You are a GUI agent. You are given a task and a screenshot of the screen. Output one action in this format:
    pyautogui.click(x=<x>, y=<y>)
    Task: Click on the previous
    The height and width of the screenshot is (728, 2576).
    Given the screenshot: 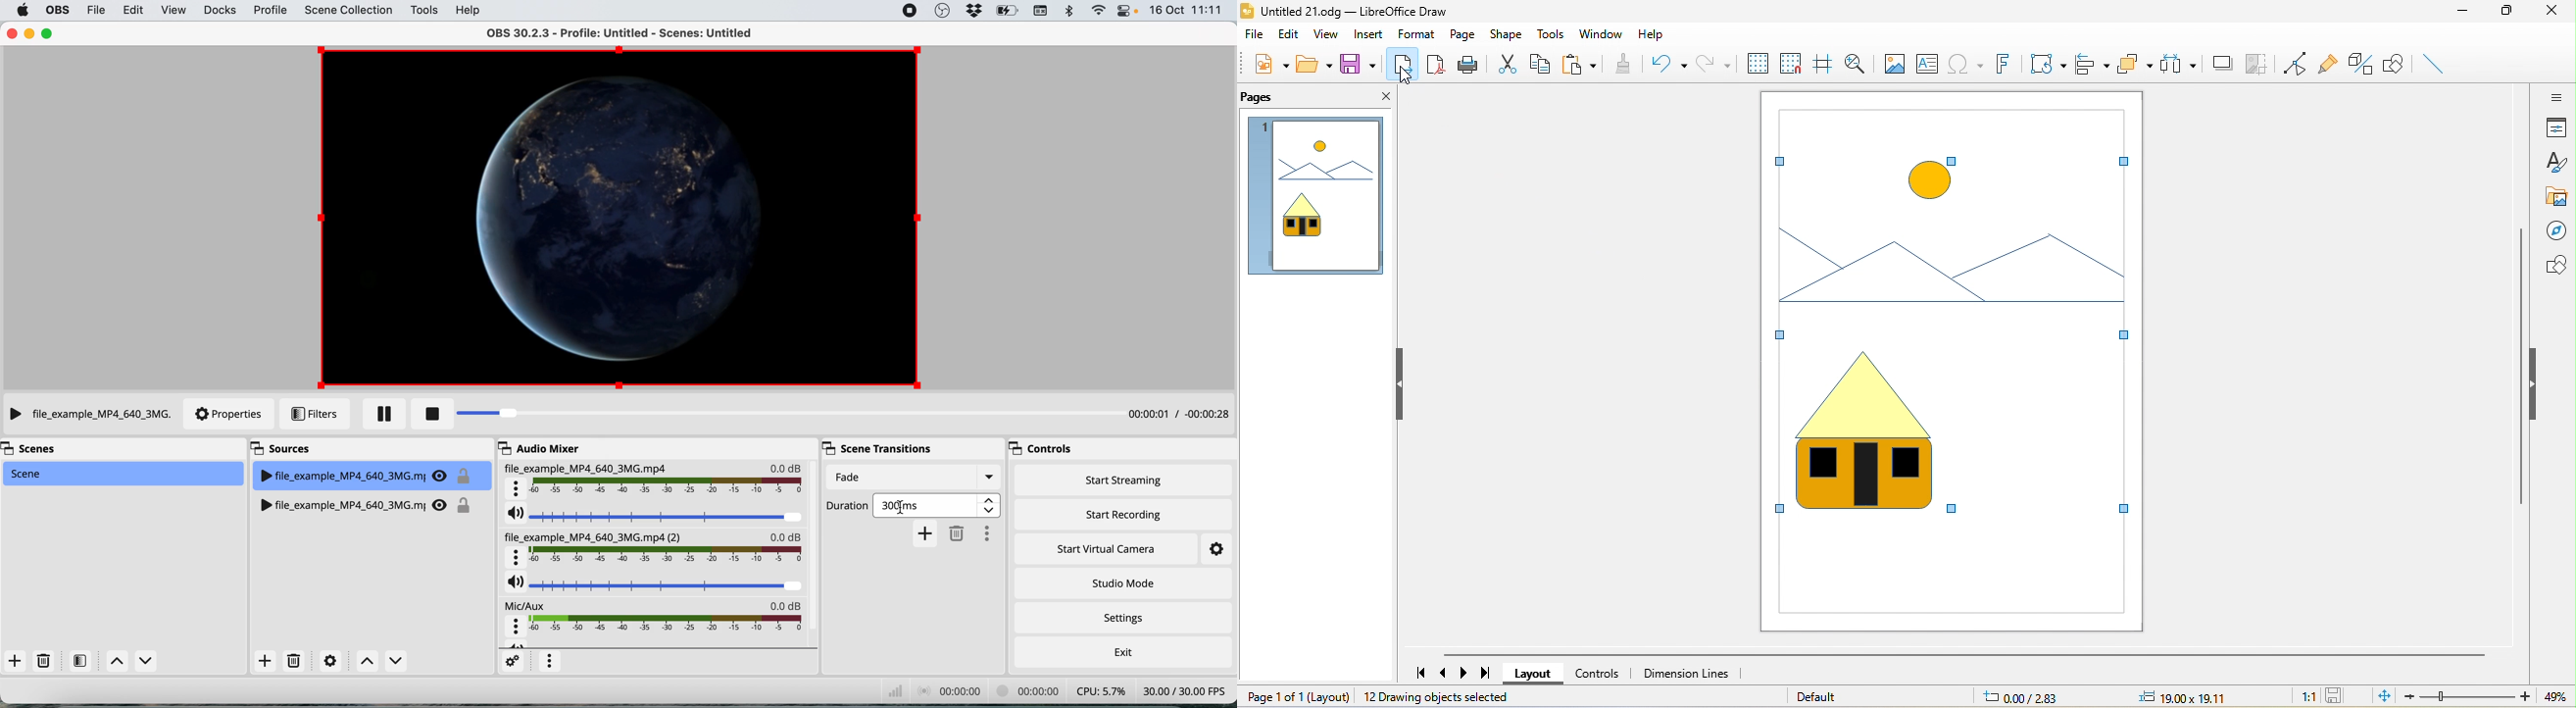 What is the action you would take?
    pyautogui.click(x=1446, y=673)
    